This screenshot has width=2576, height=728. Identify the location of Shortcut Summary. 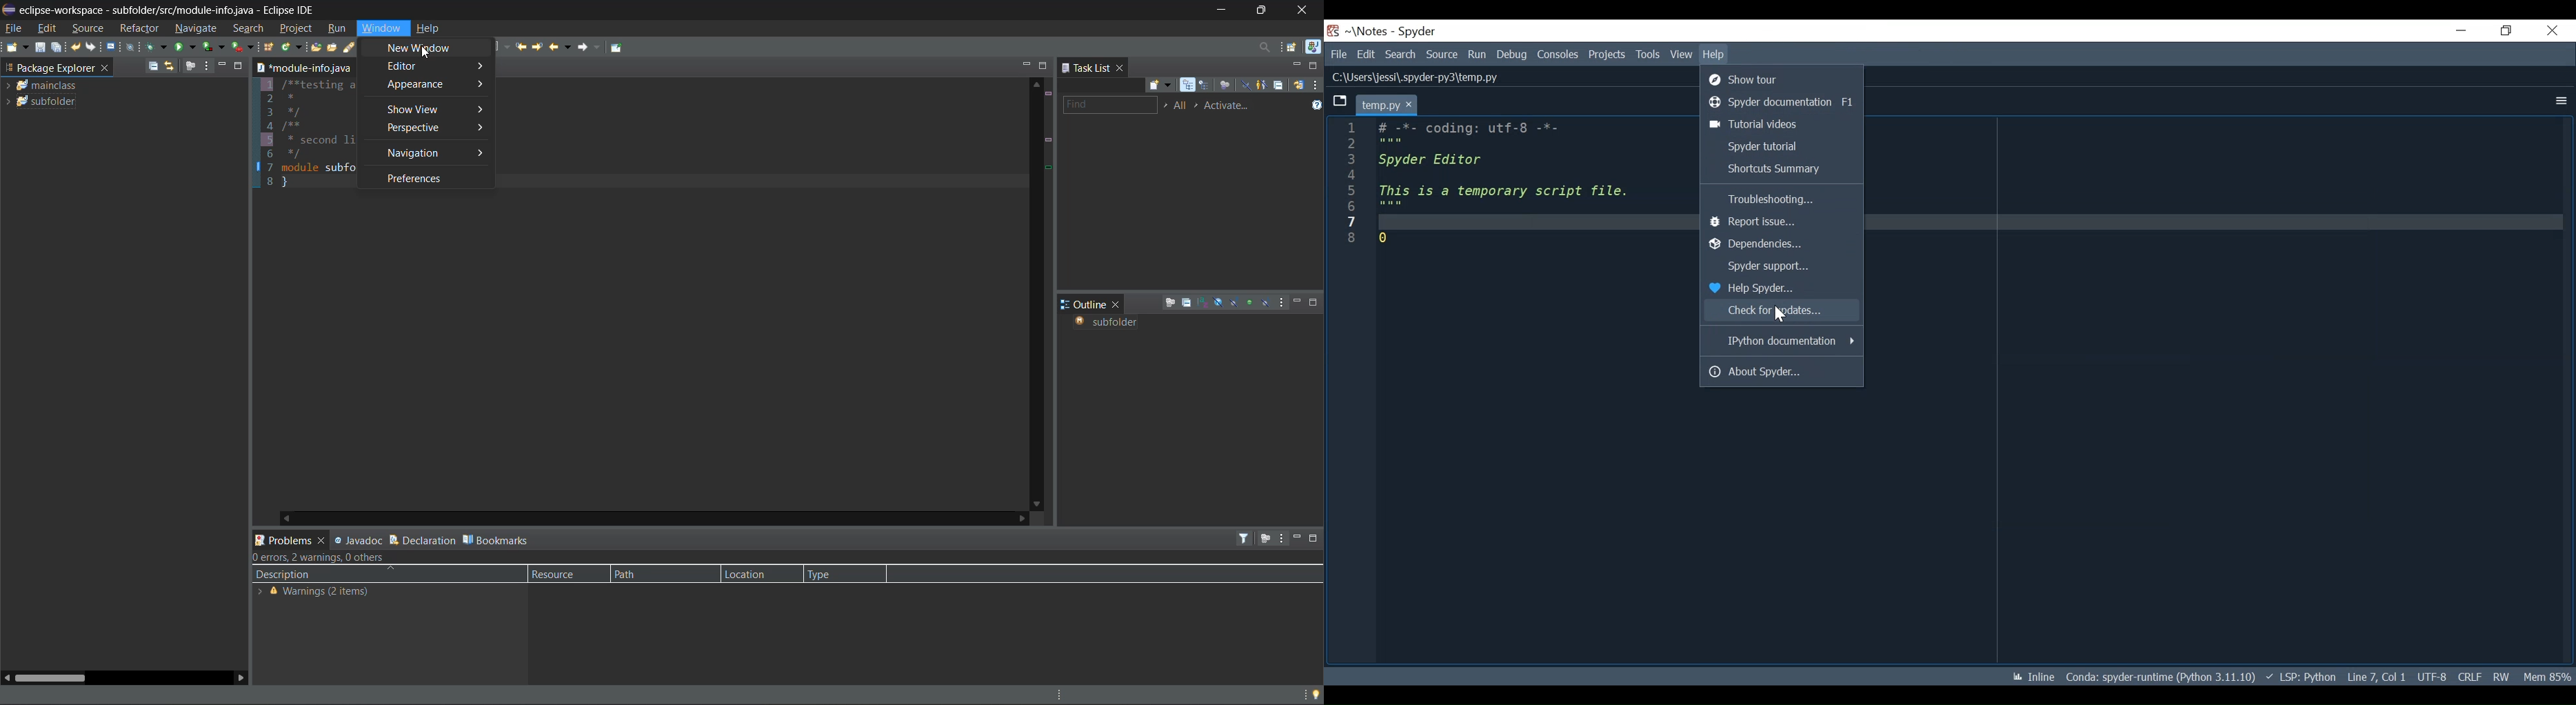
(1781, 168).